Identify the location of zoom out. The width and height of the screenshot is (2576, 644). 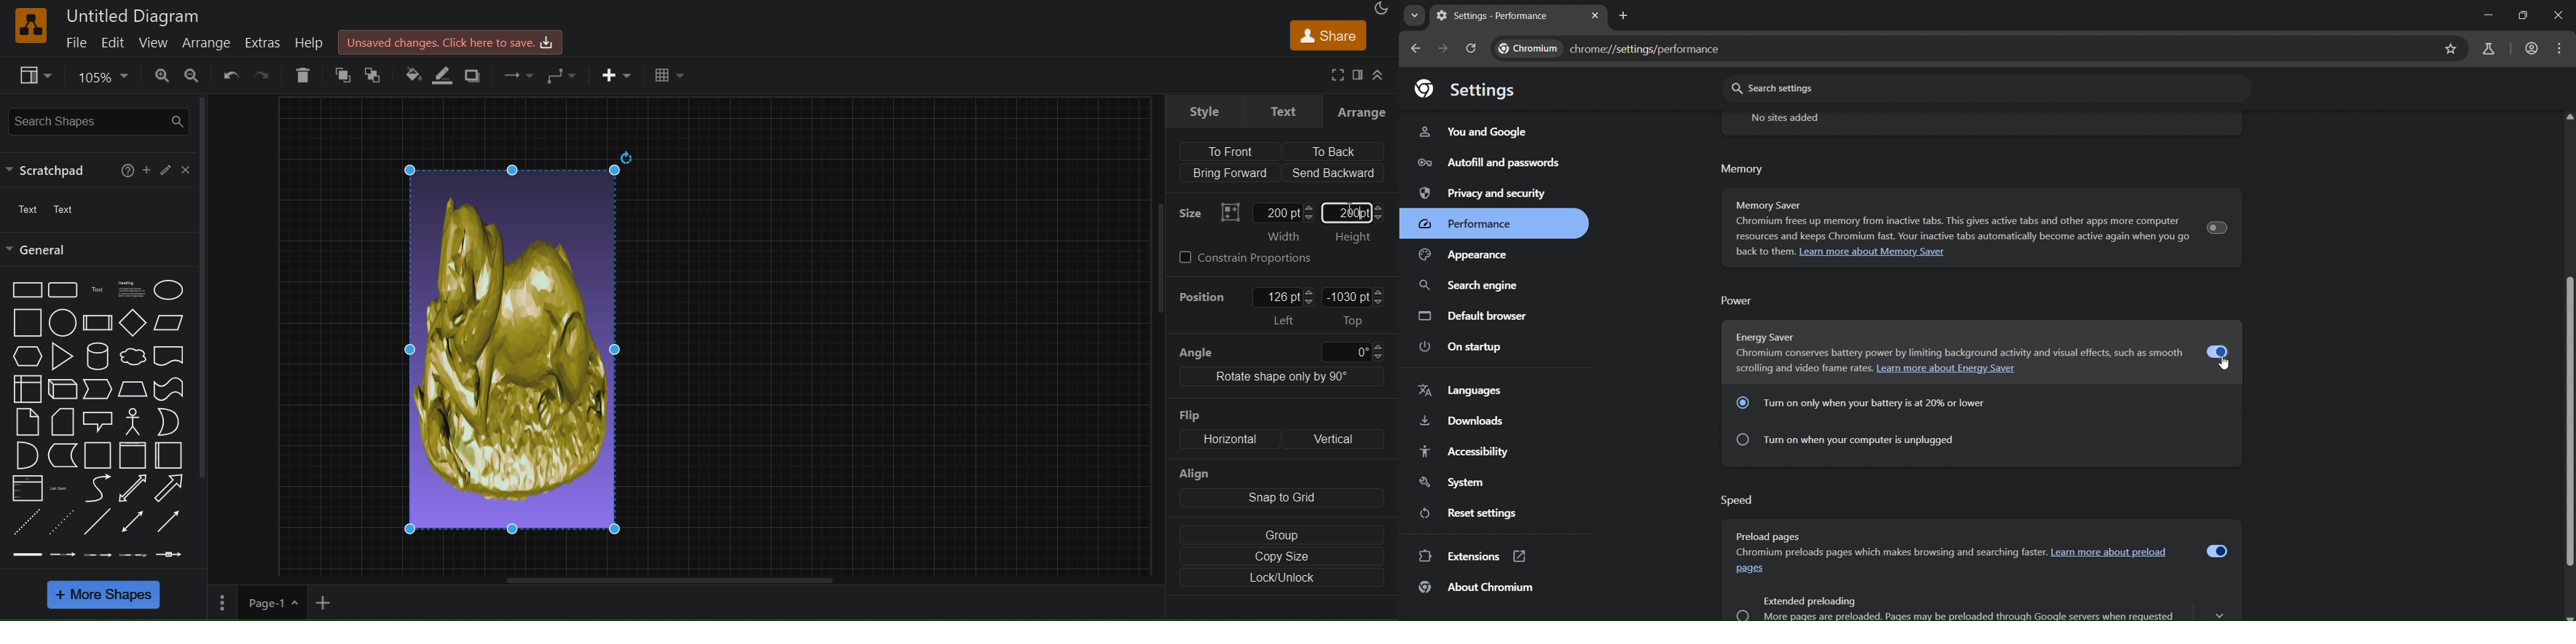
(190, 76).